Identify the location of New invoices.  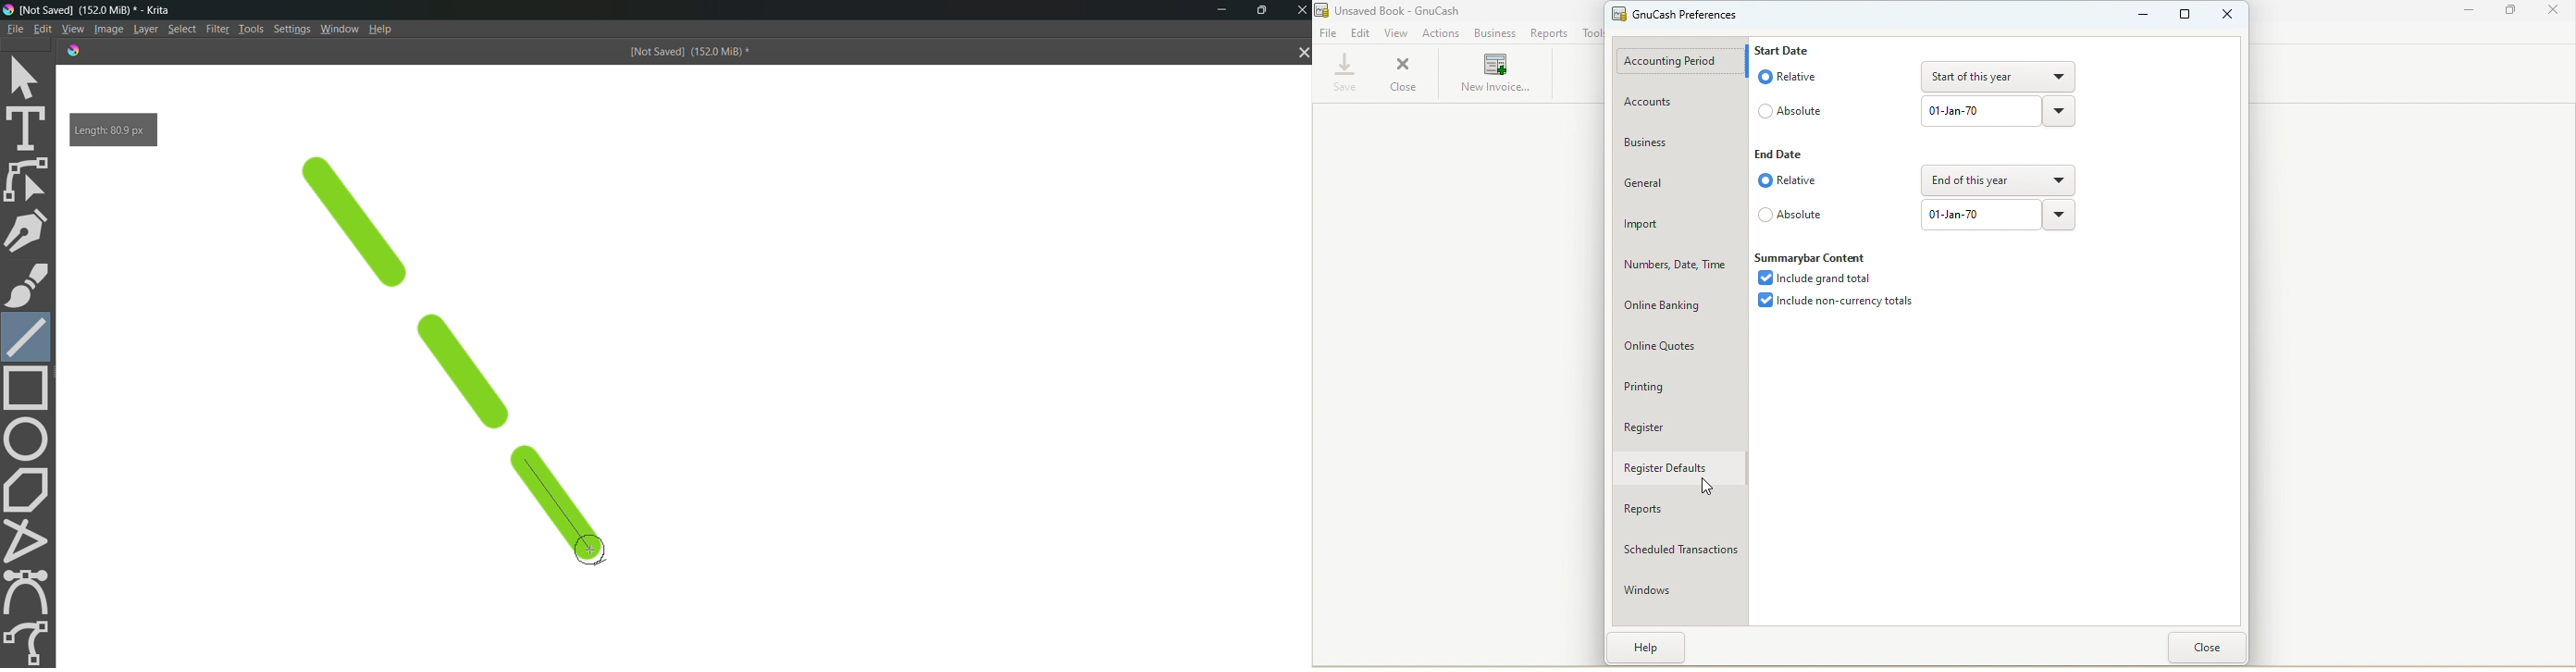
(1494, 76).